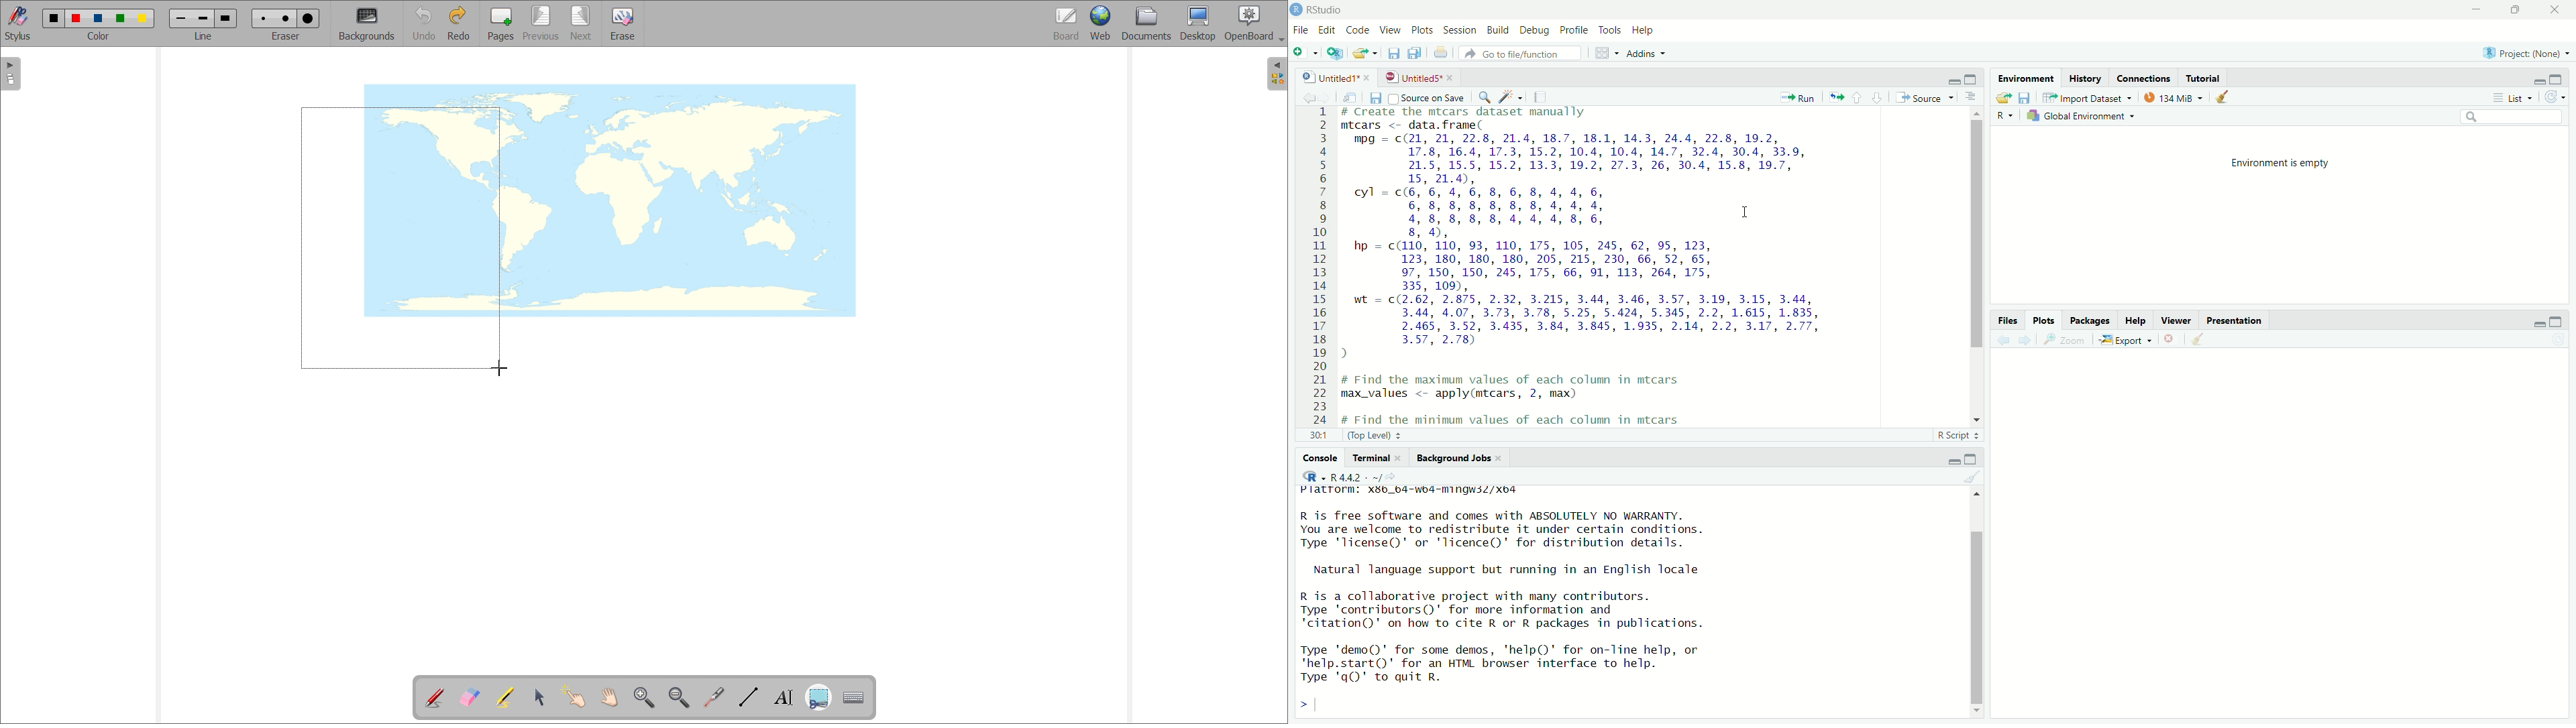 The height and width of the screenshot is (728, 2576). Describe the element at coordinates (1359, 30) in the screenshot. I see `Code` at that location.